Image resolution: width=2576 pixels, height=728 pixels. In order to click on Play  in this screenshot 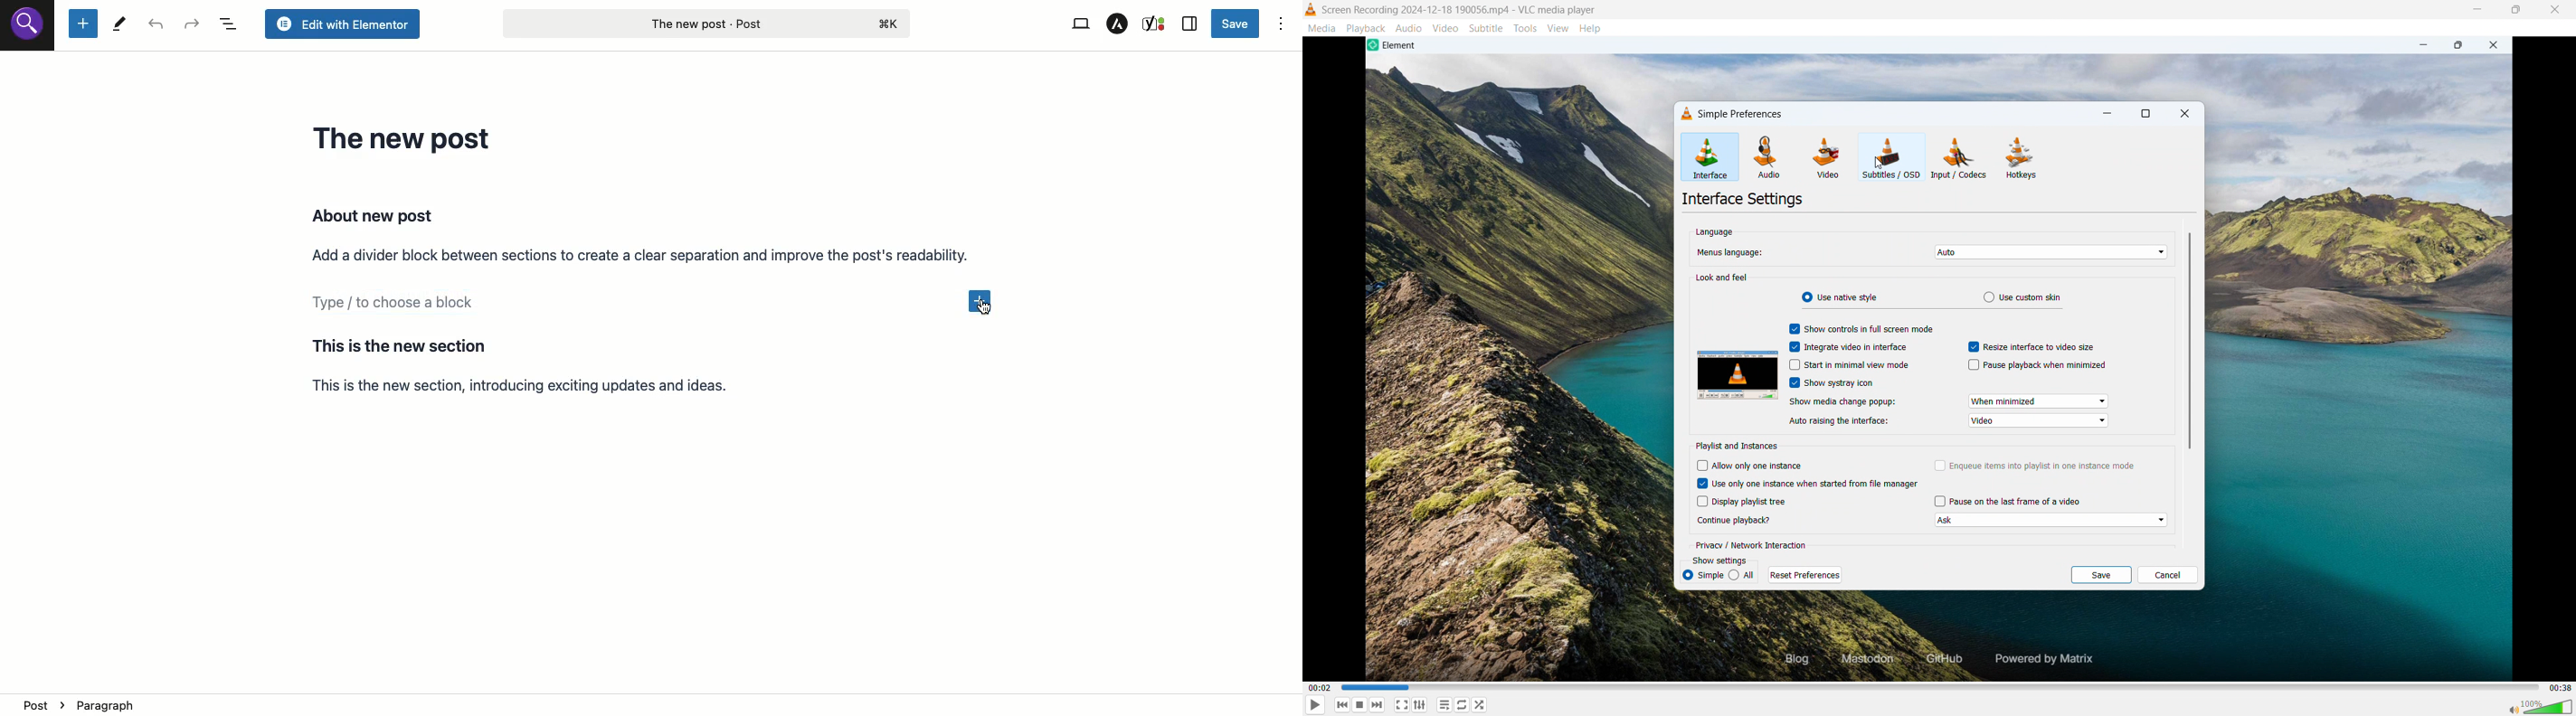, I will do `click(1314, 705)`.